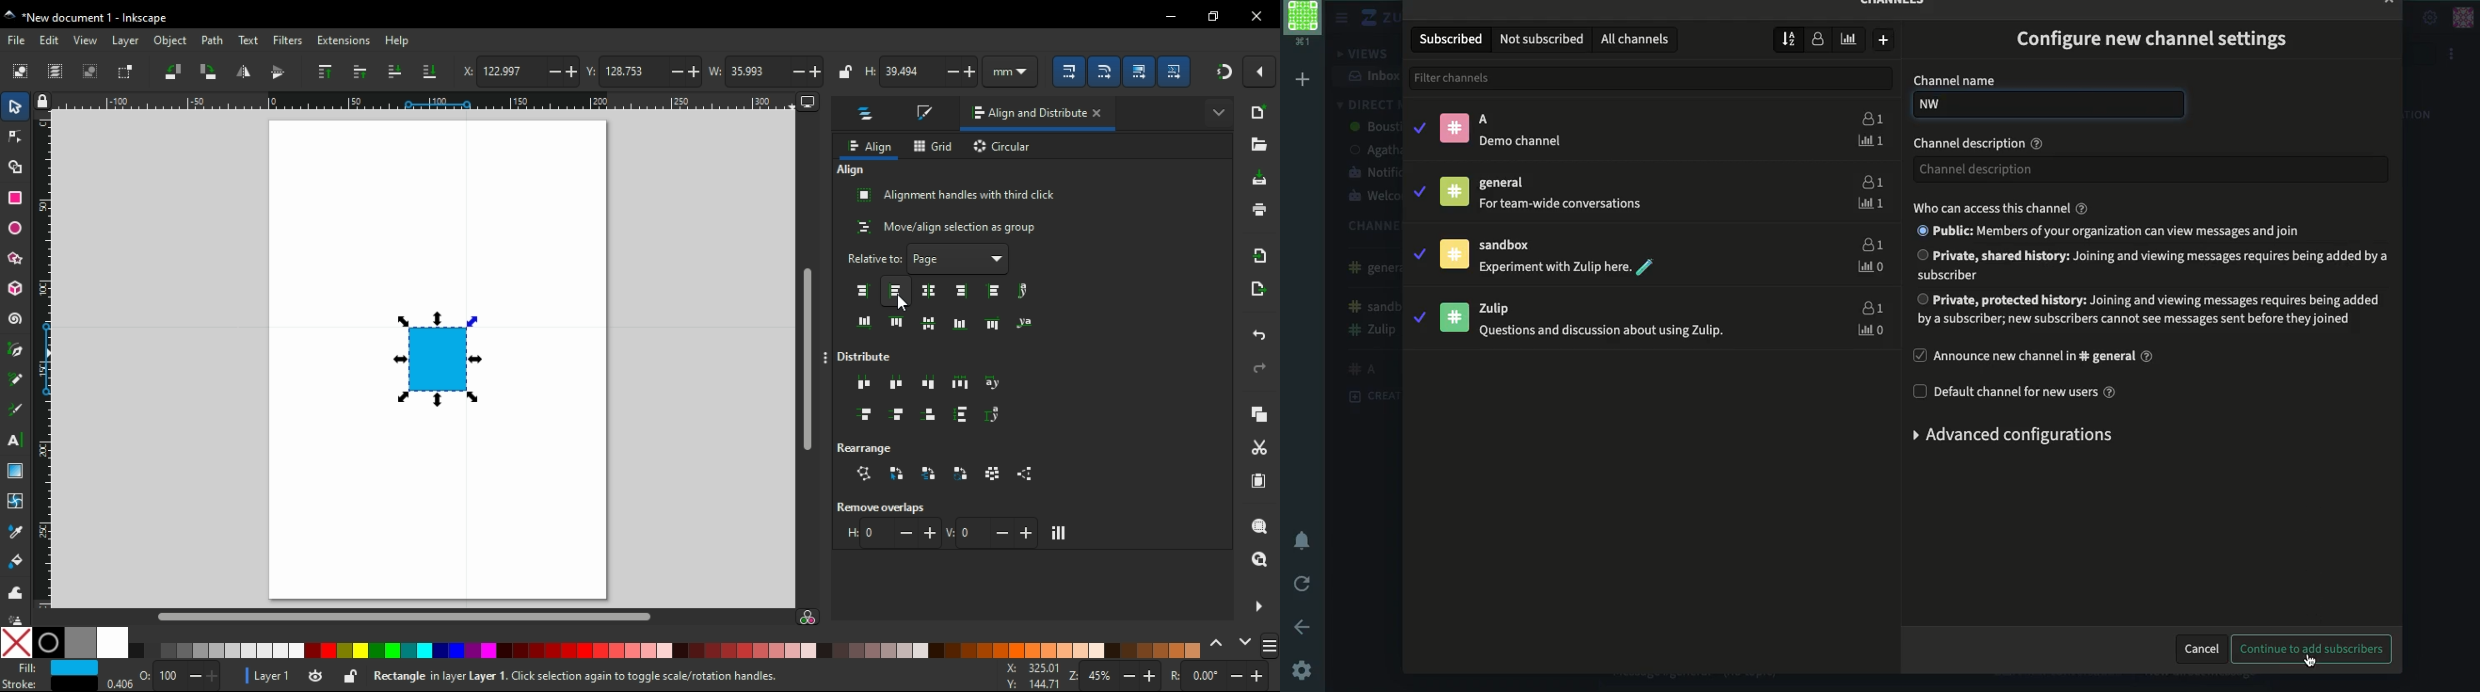  I want to click on relative to, so click(913, 258).